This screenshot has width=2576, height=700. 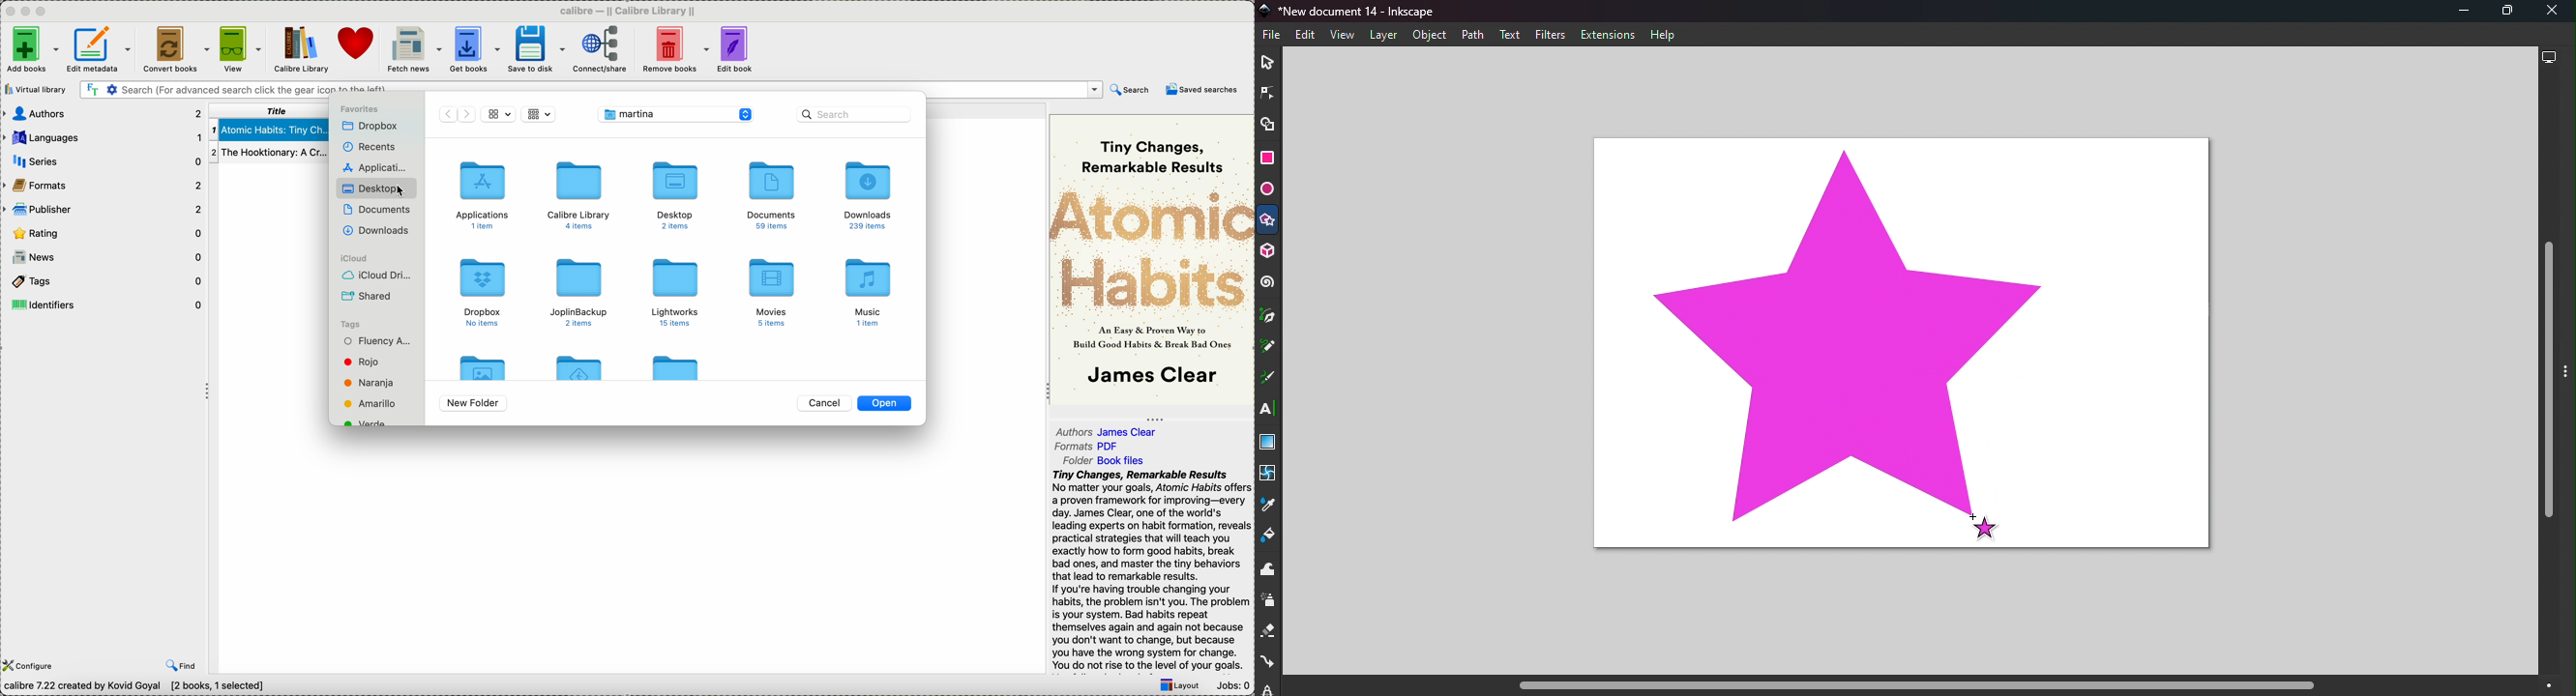 I want to click on Calibre callibre library, so click(x=628, y=9).